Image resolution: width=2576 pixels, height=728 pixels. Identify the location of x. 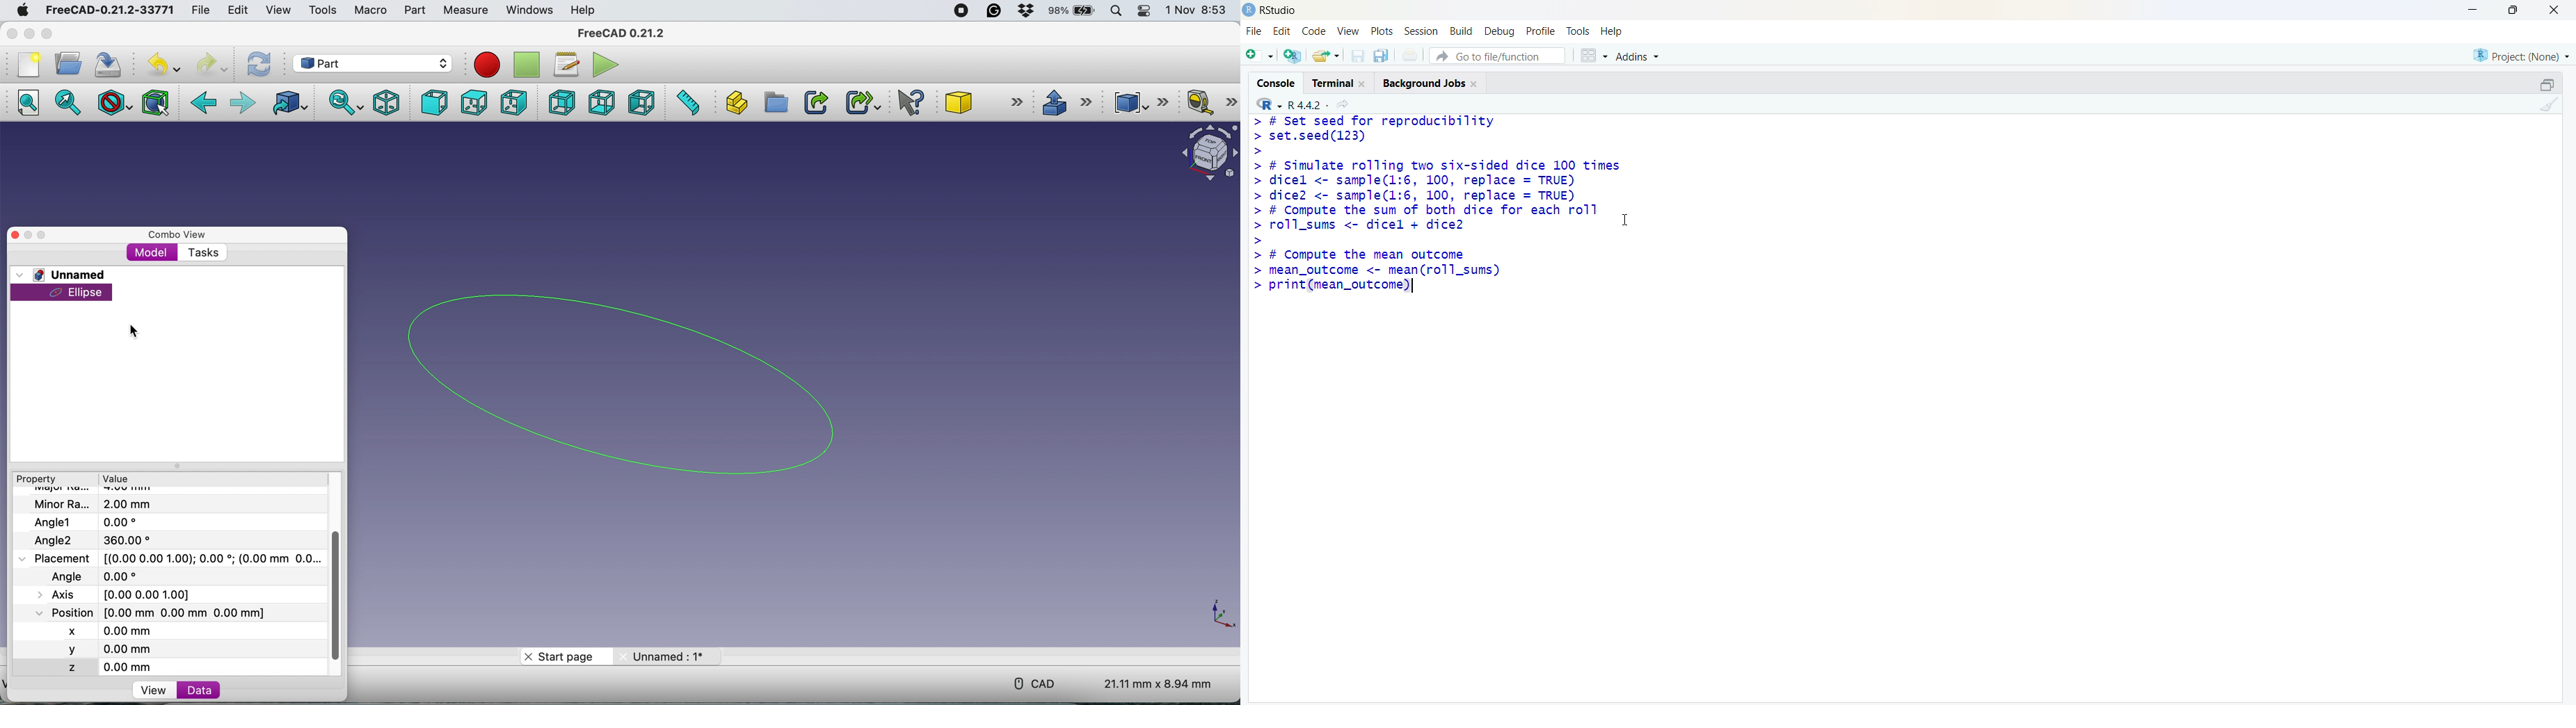
(85, 630).